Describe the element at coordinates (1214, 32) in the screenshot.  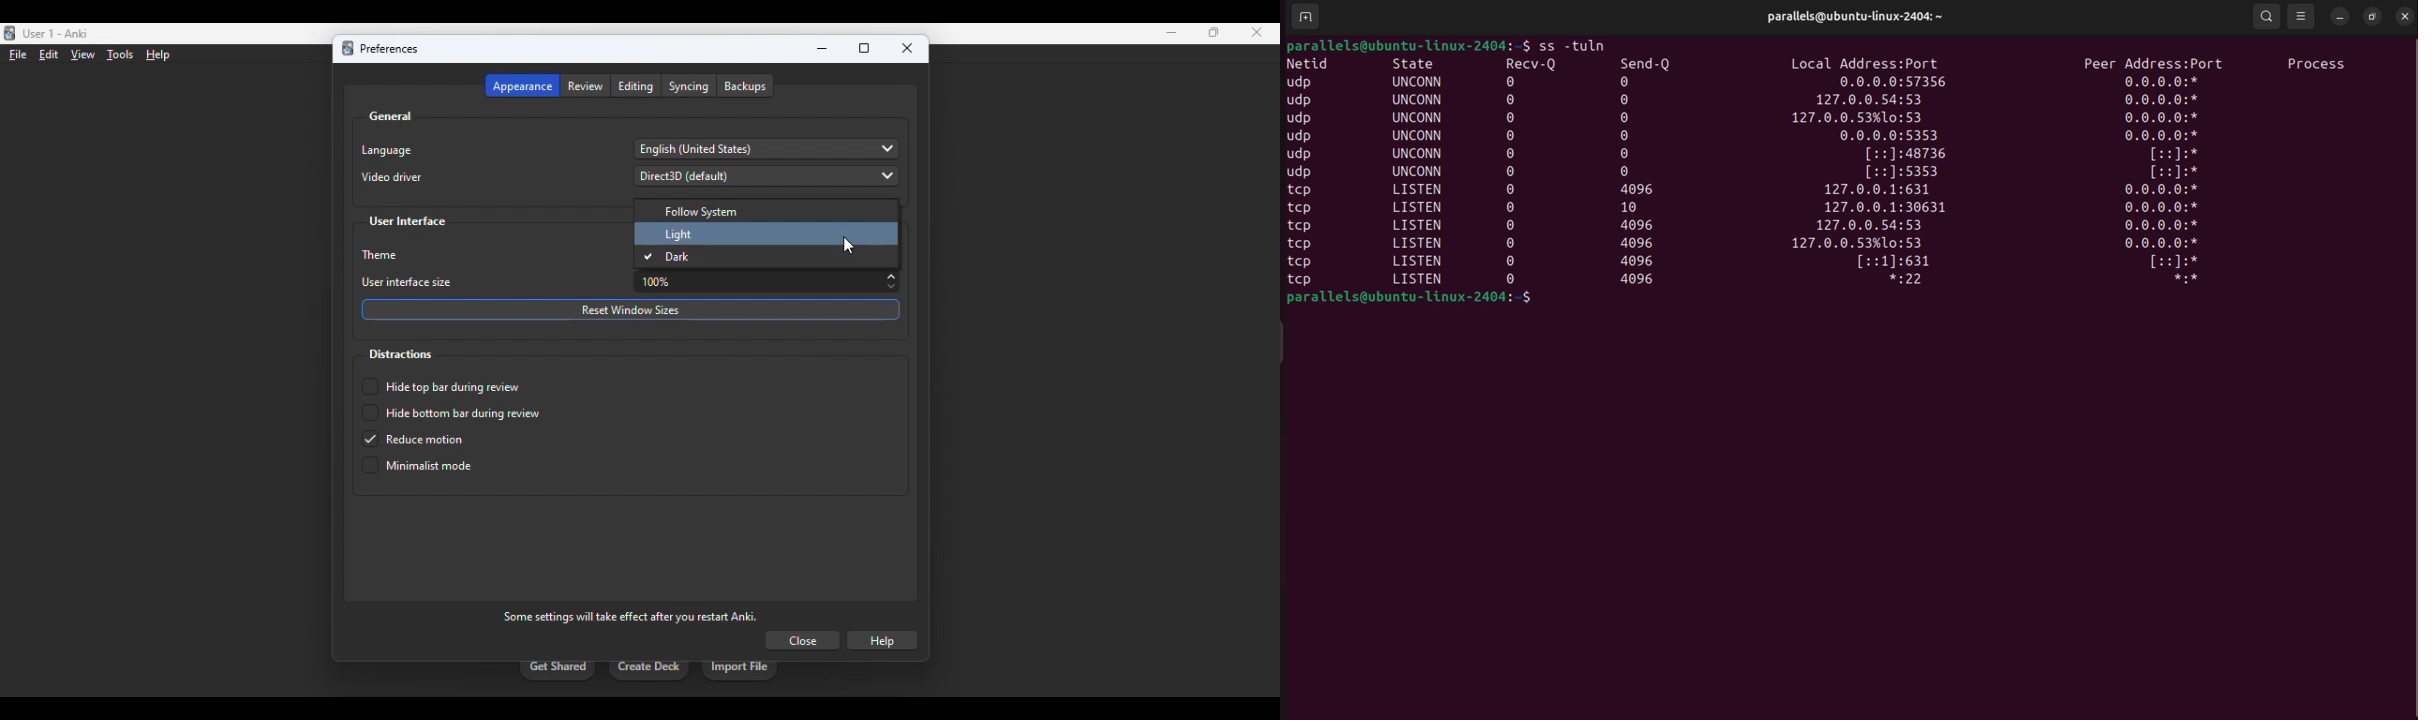
I see `maximize` at that location.